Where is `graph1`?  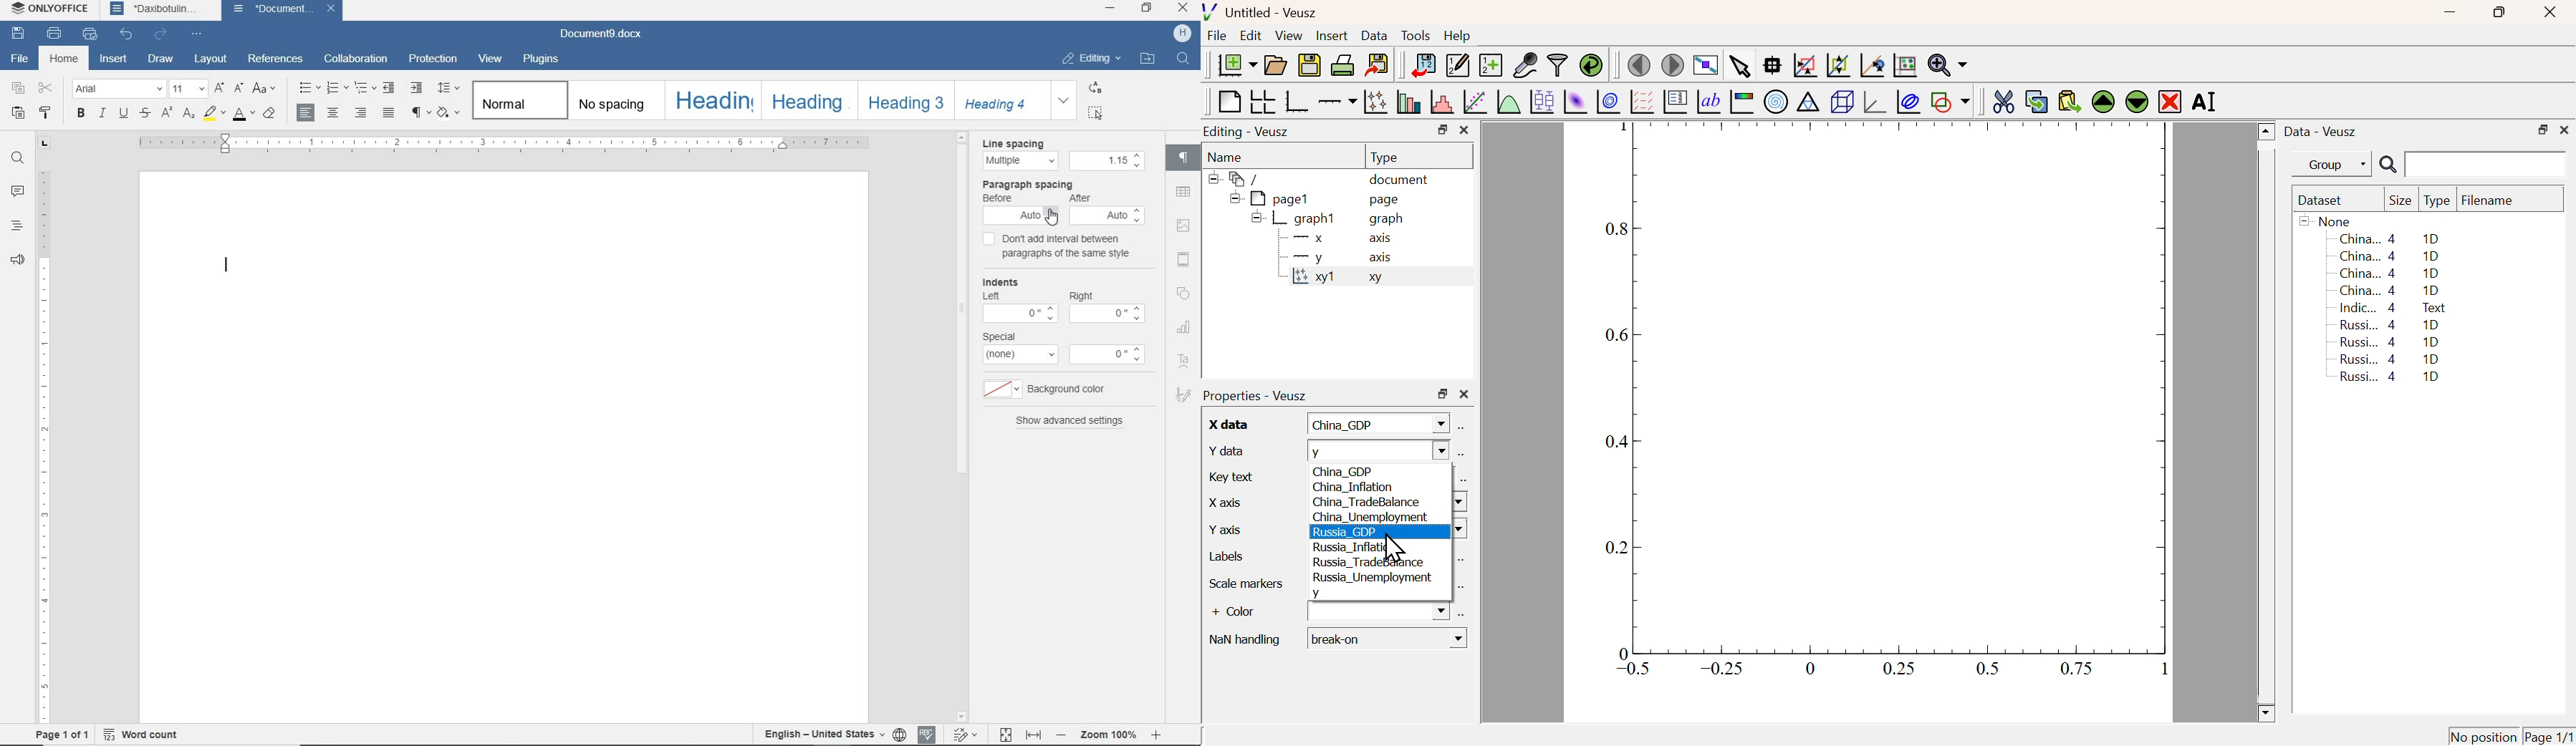
graph1 is located at coordinates (1295, 218).